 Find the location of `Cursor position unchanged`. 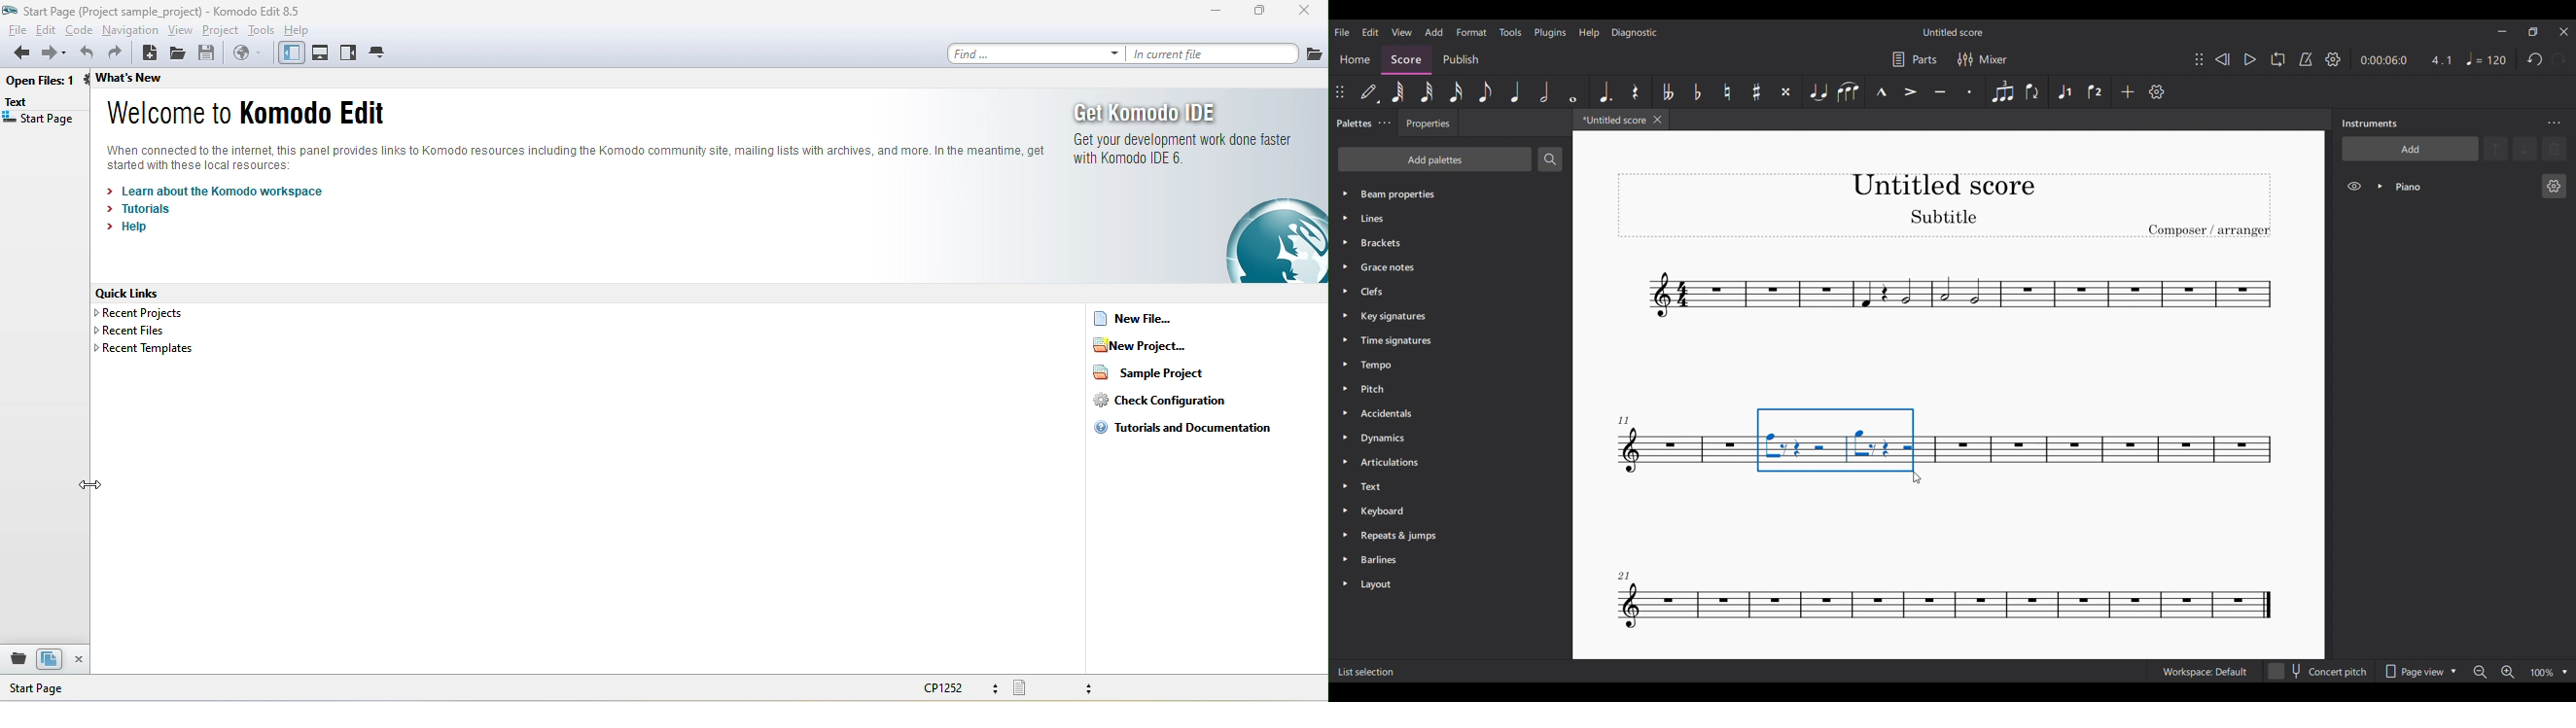

Cursor position unchanged is located at coordinates (1919, 477).